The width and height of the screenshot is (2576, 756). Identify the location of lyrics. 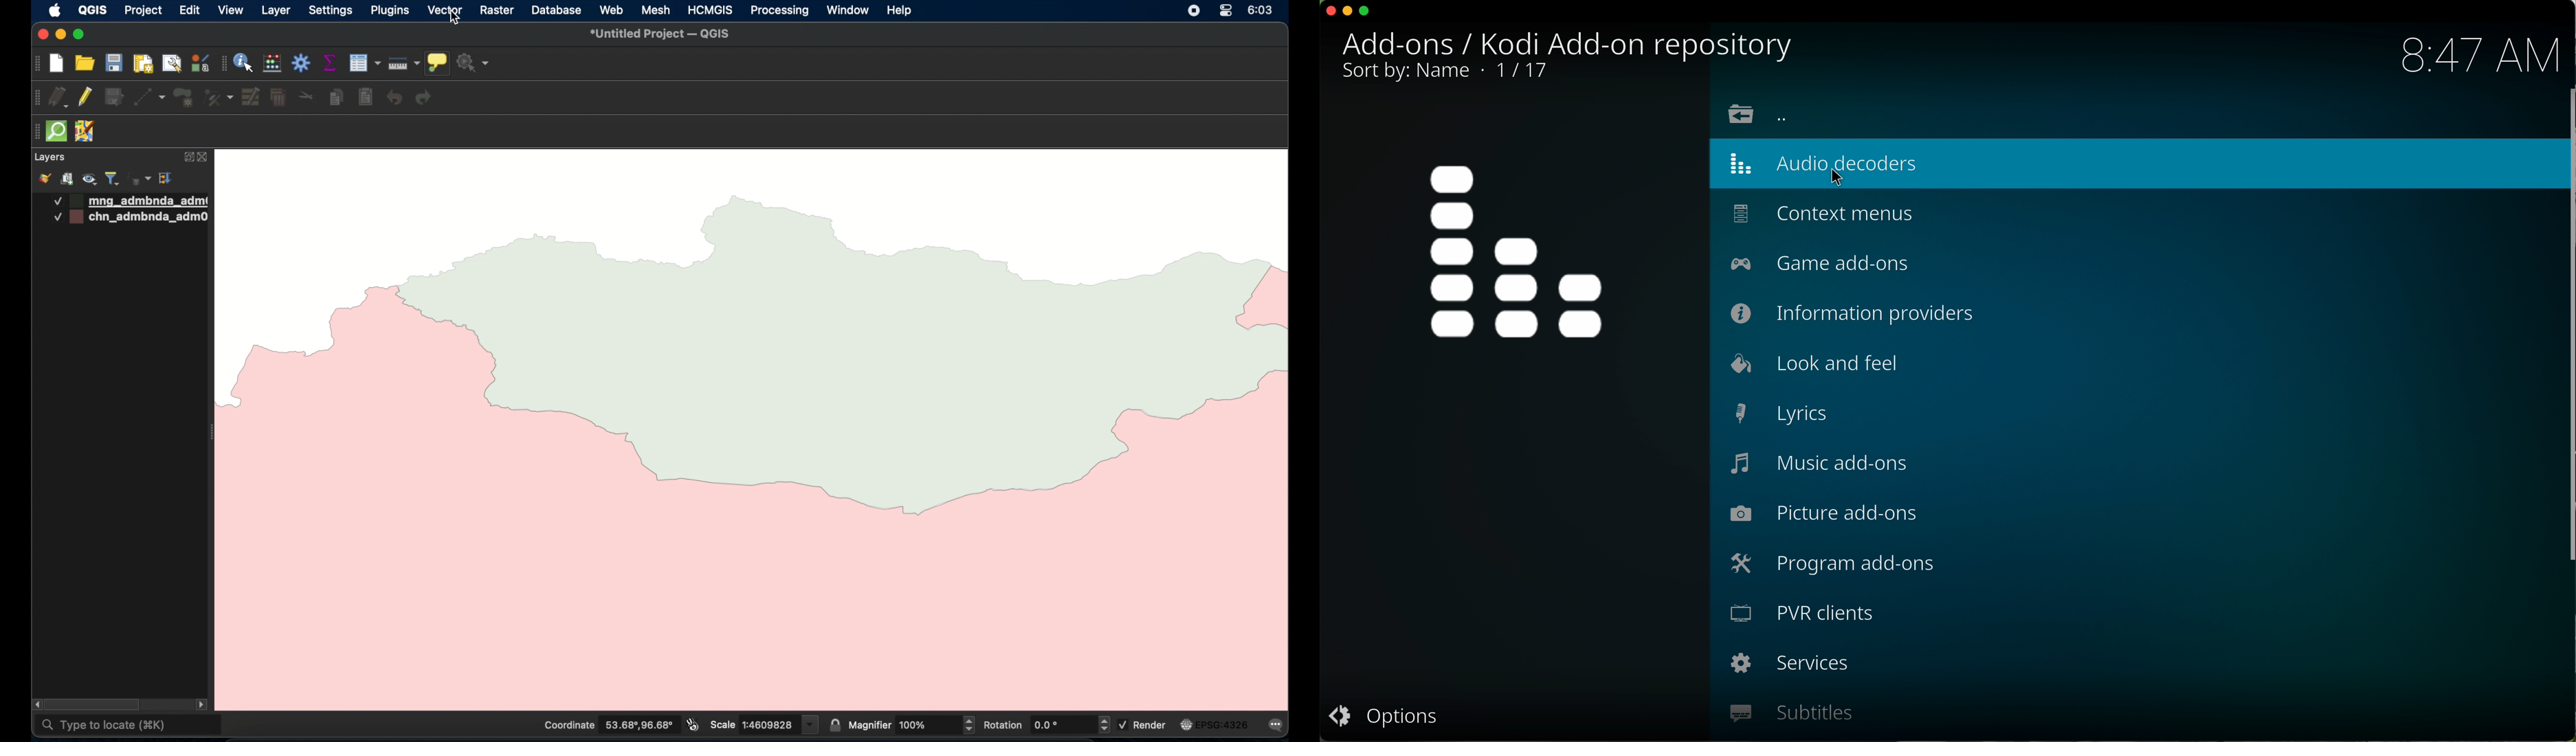
(1780, 414).